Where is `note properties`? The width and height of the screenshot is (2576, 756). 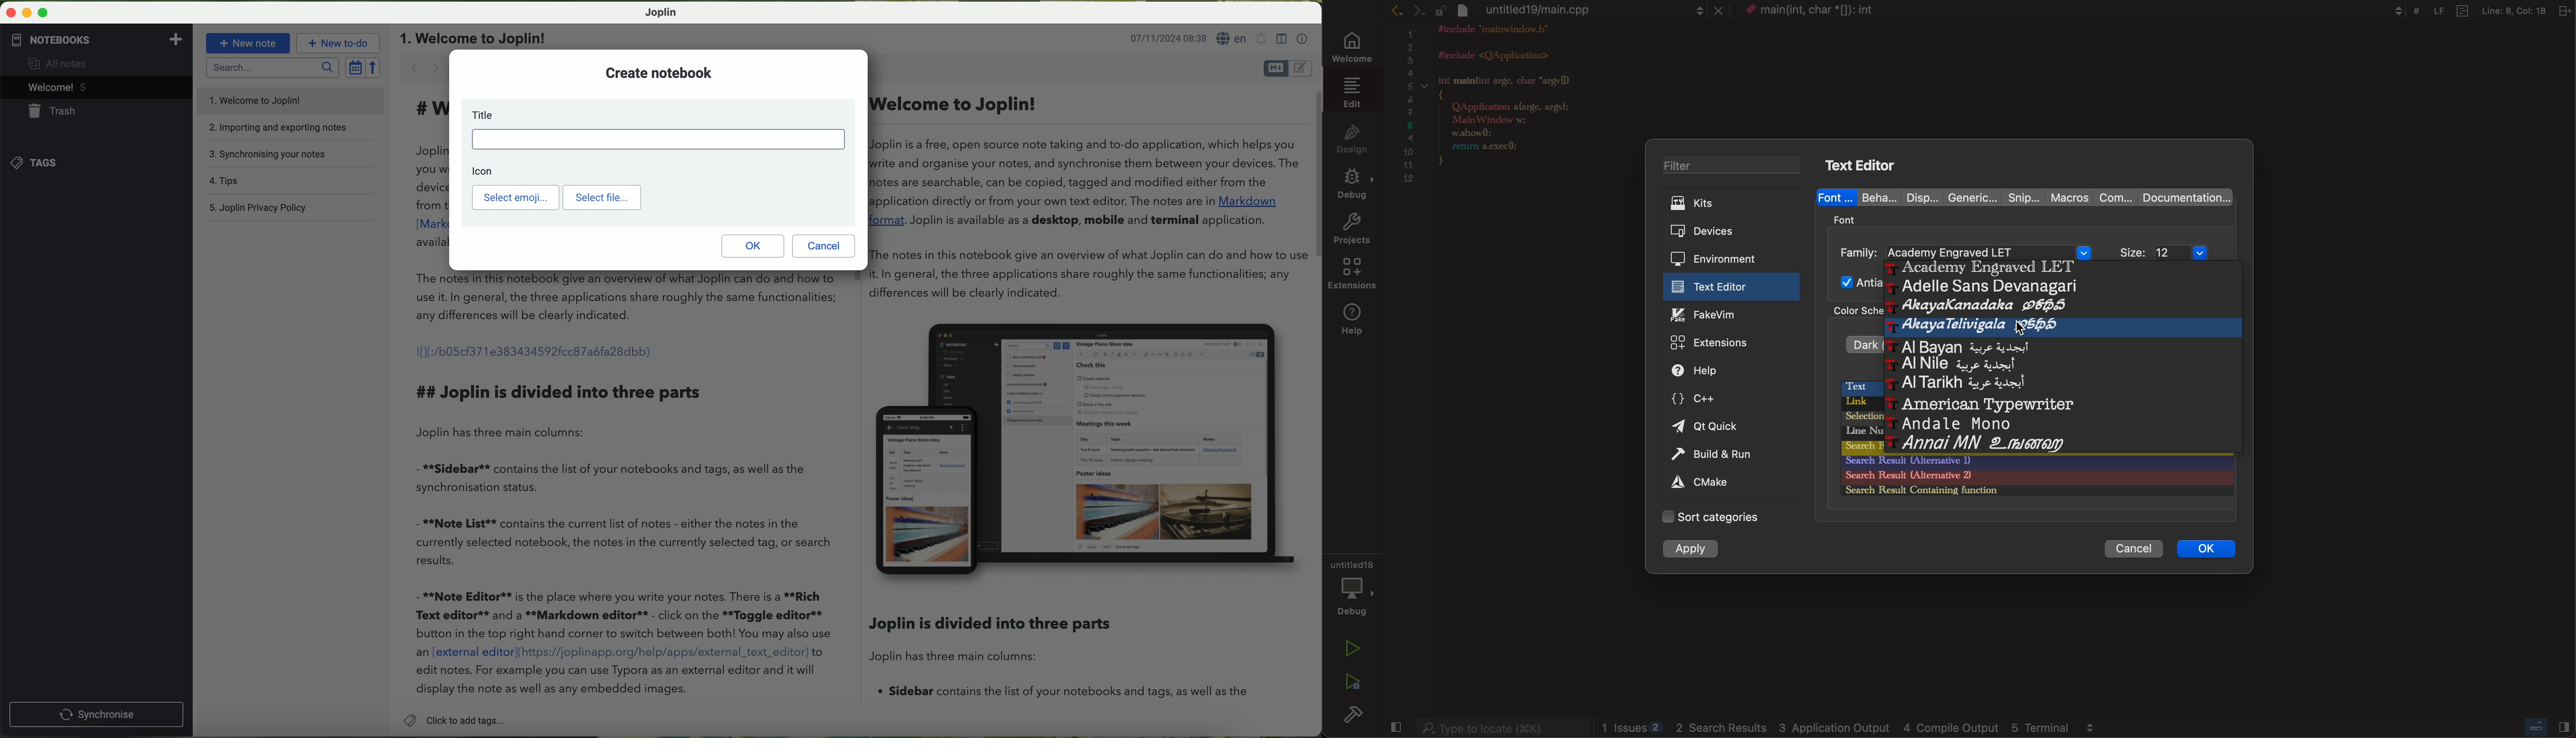 note properties is located at coordinates (1303, 37).